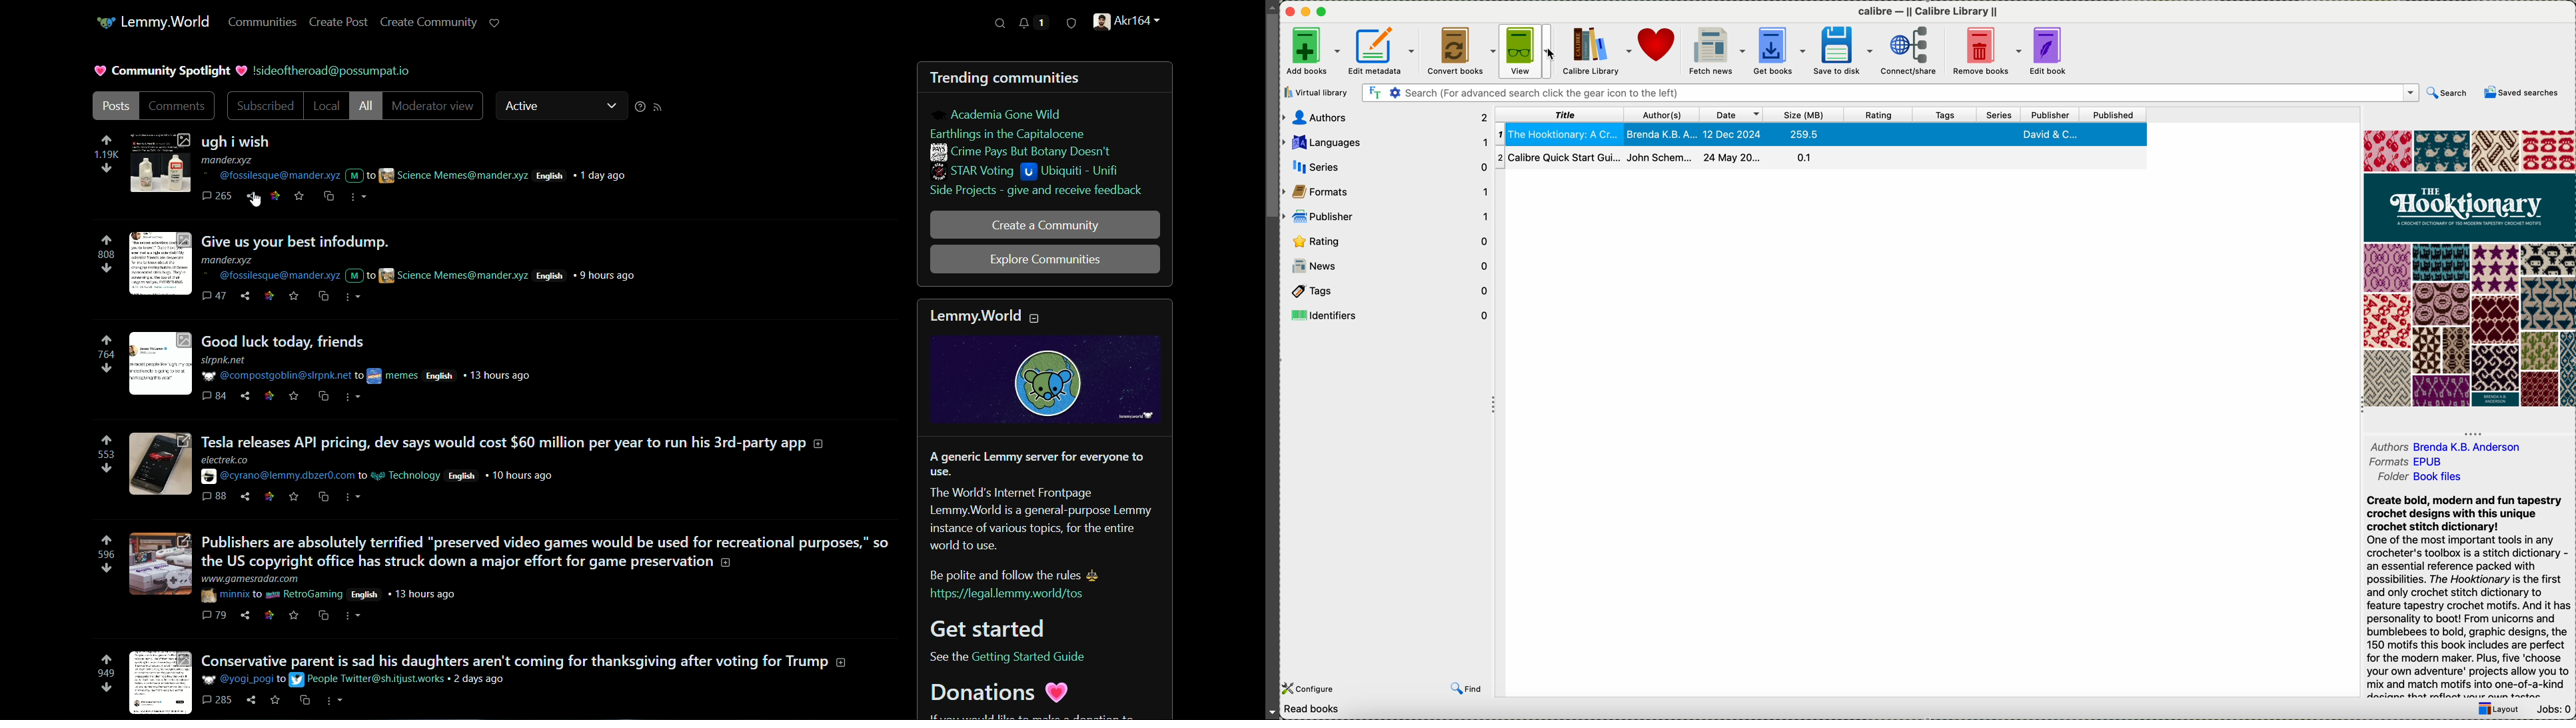 The width and height of the screenshot is (2576, 728). I want to click on share, so click(247, 297).